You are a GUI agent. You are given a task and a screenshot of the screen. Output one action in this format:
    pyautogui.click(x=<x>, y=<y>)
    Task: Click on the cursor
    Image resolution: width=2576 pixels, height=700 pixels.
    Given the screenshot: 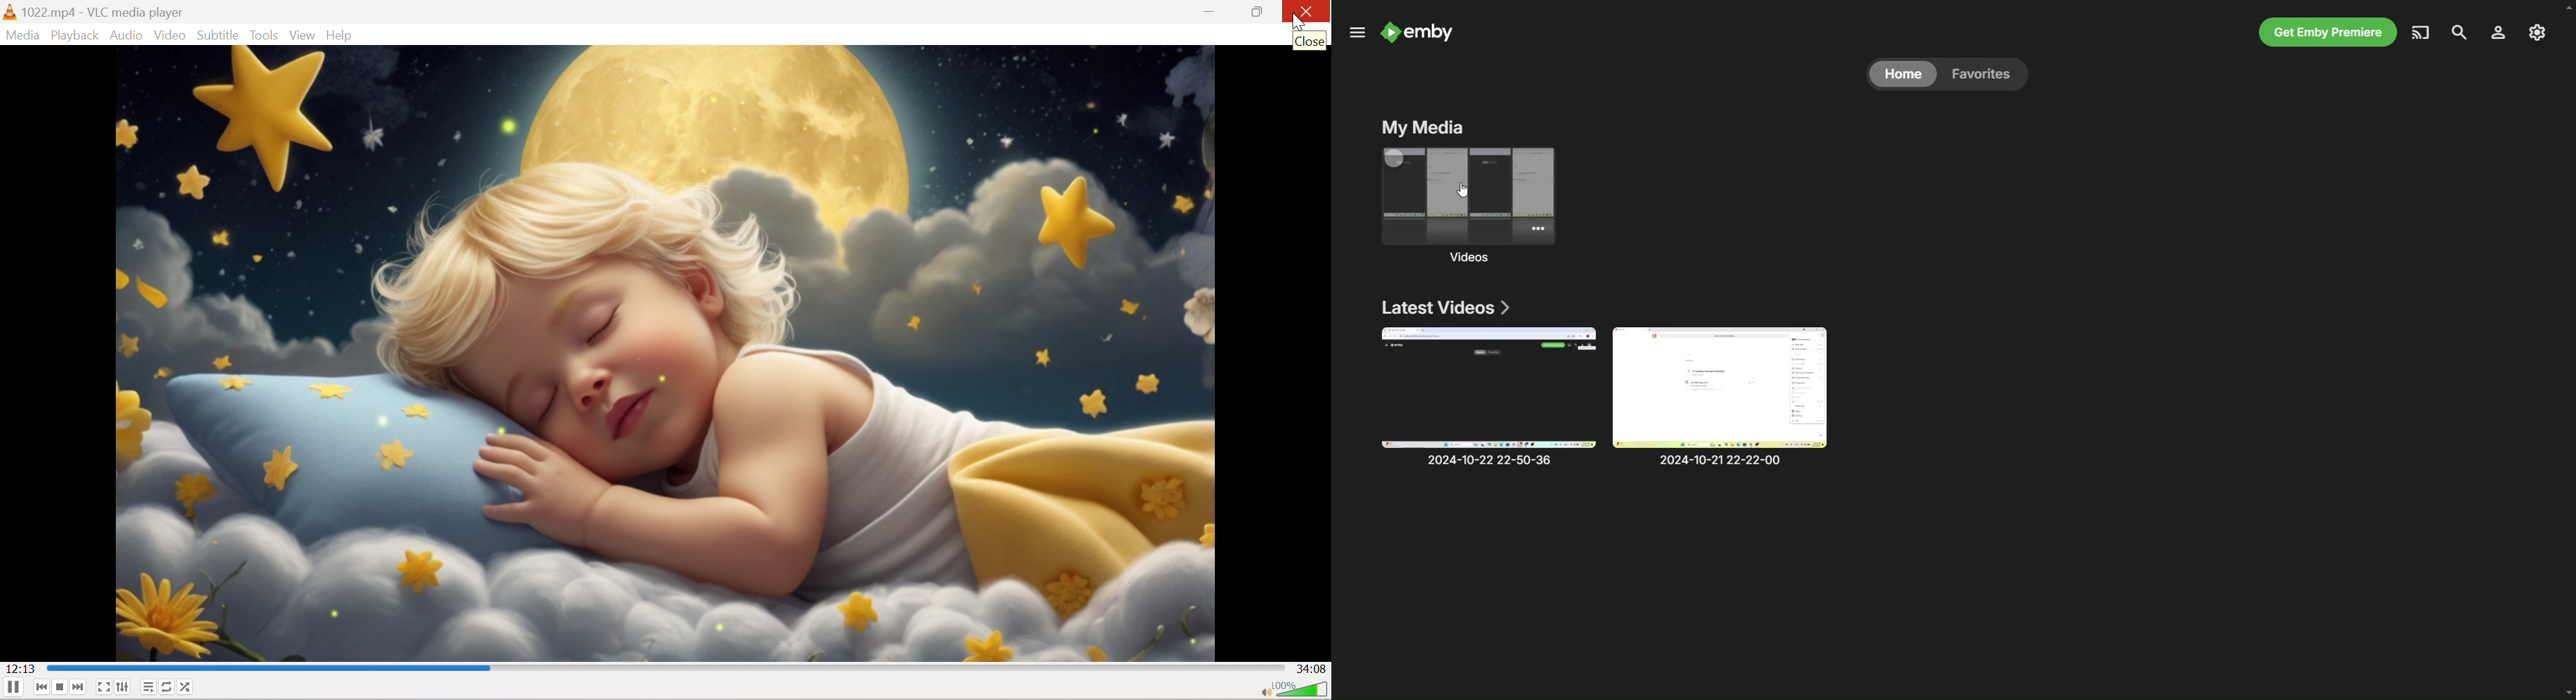 What is the action you would take?
    pyautogui.click(x=1297, y=22)
    